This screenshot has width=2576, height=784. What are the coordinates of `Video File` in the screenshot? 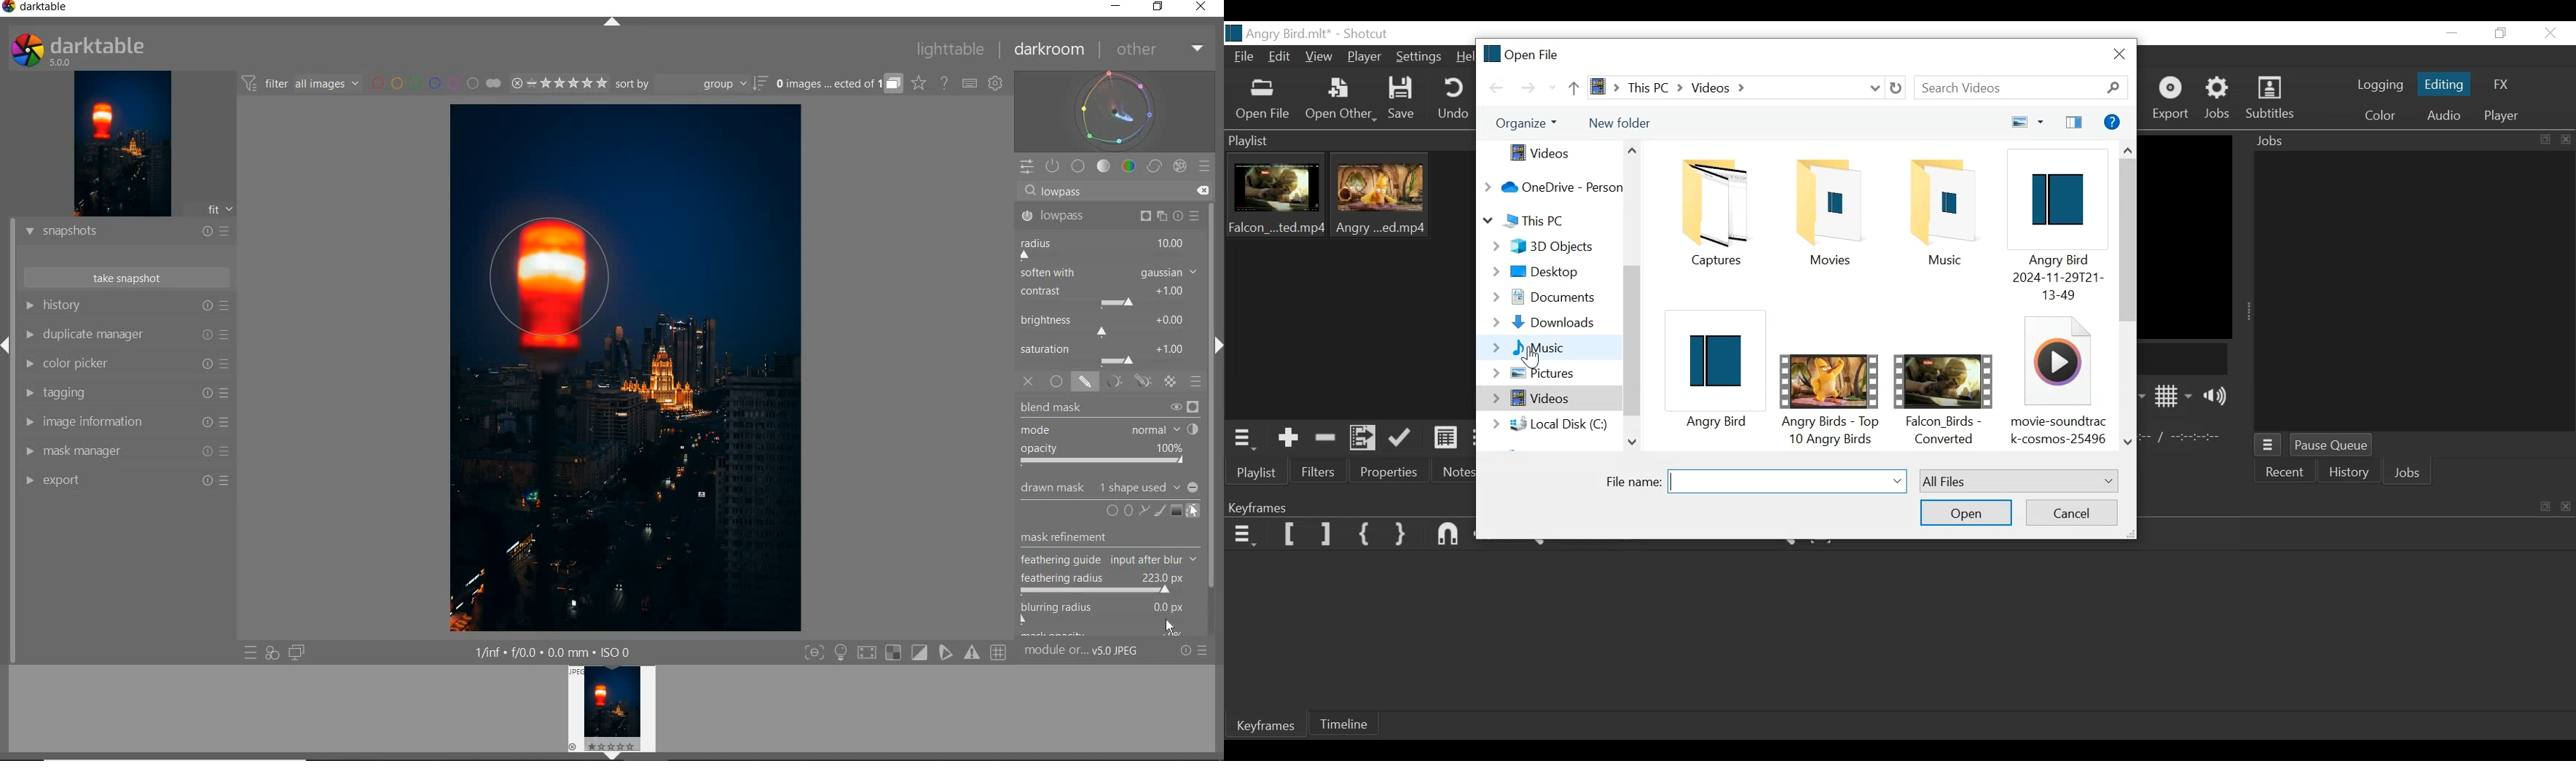 It's located at (1820, 381).